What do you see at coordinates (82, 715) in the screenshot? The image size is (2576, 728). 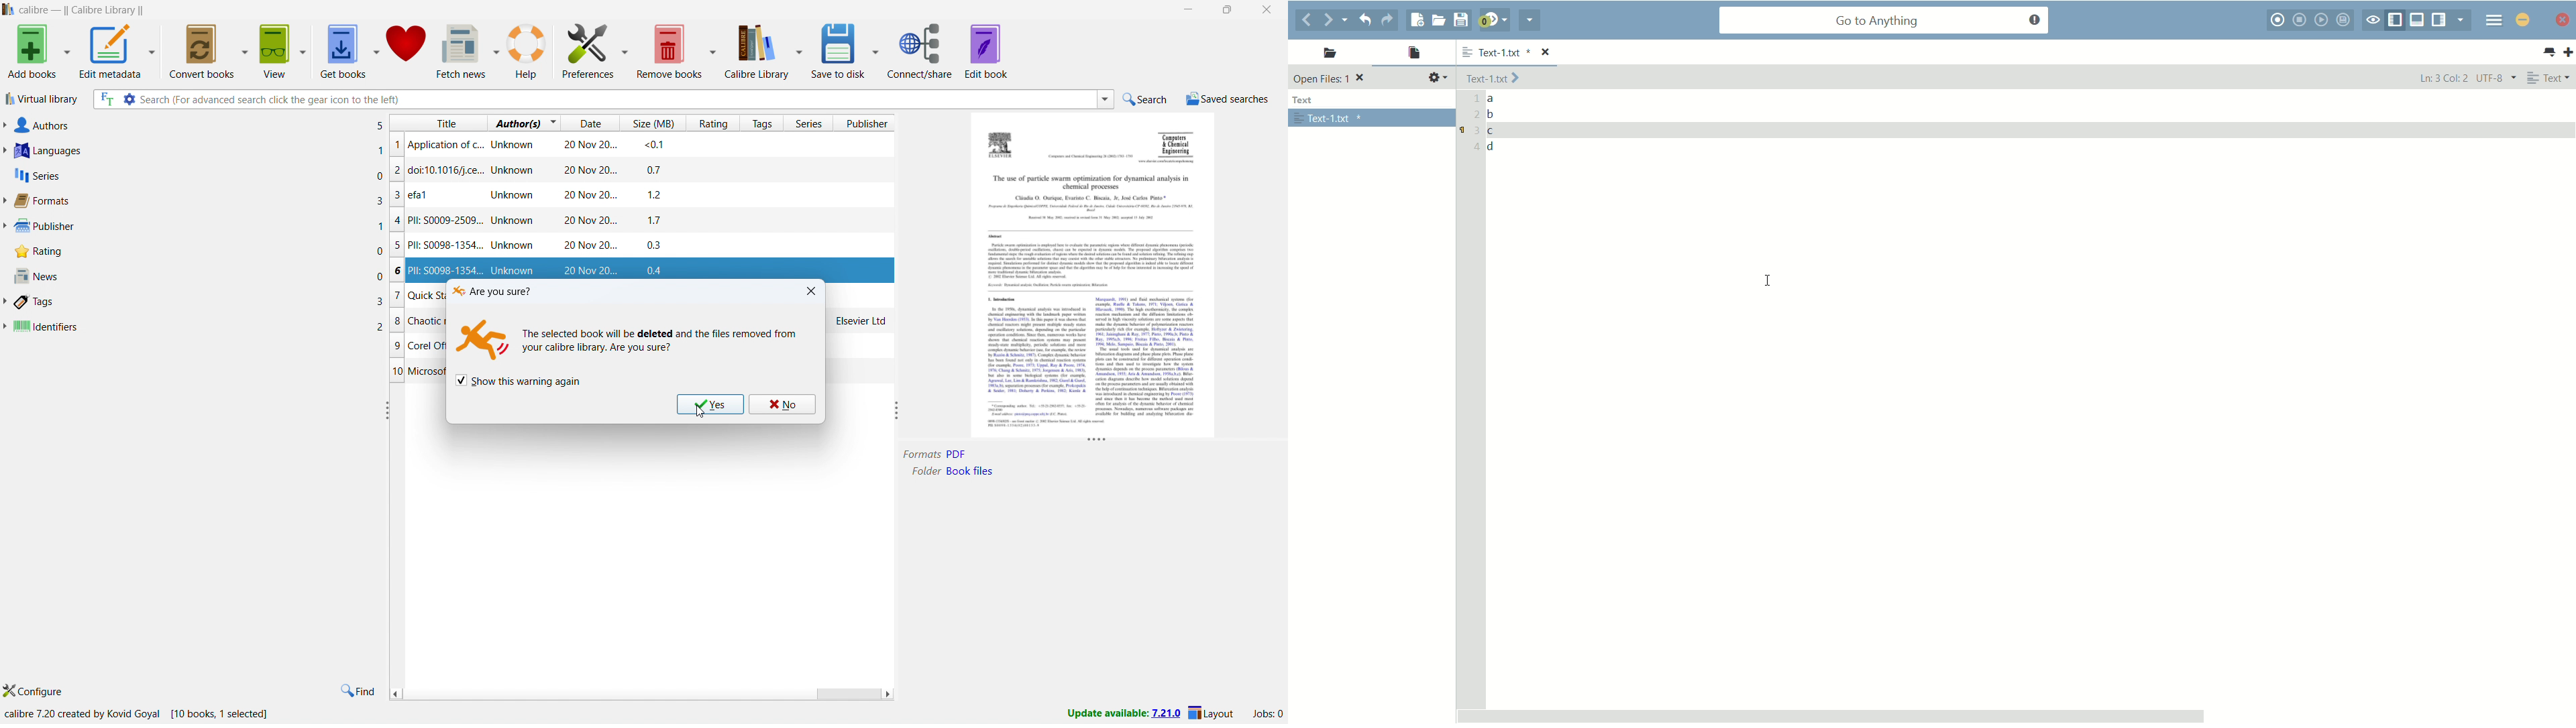 I see `calibre 7.20 created by kovid Goyal` at bounding box center [82, 715].